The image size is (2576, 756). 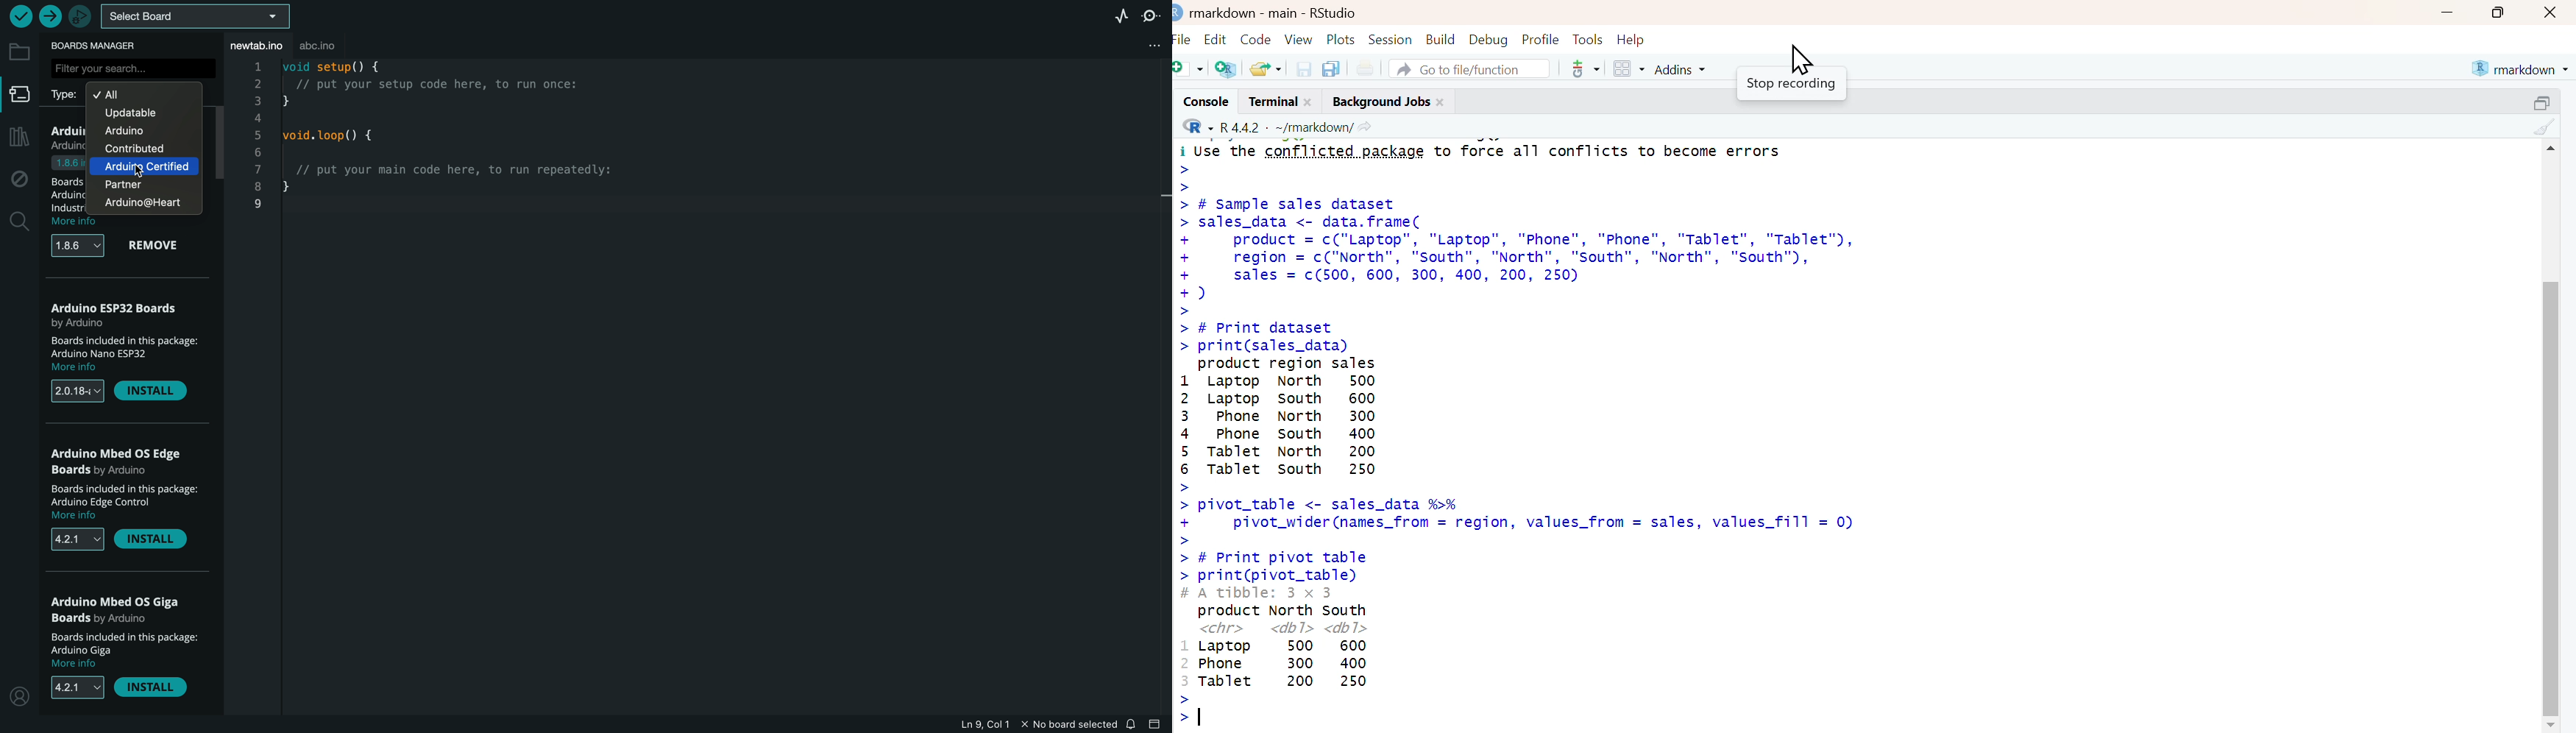 What do you see at coordinates (1312, 126) in the screenshot?
I see `~/markdown` at bounding box center [1312, 126].